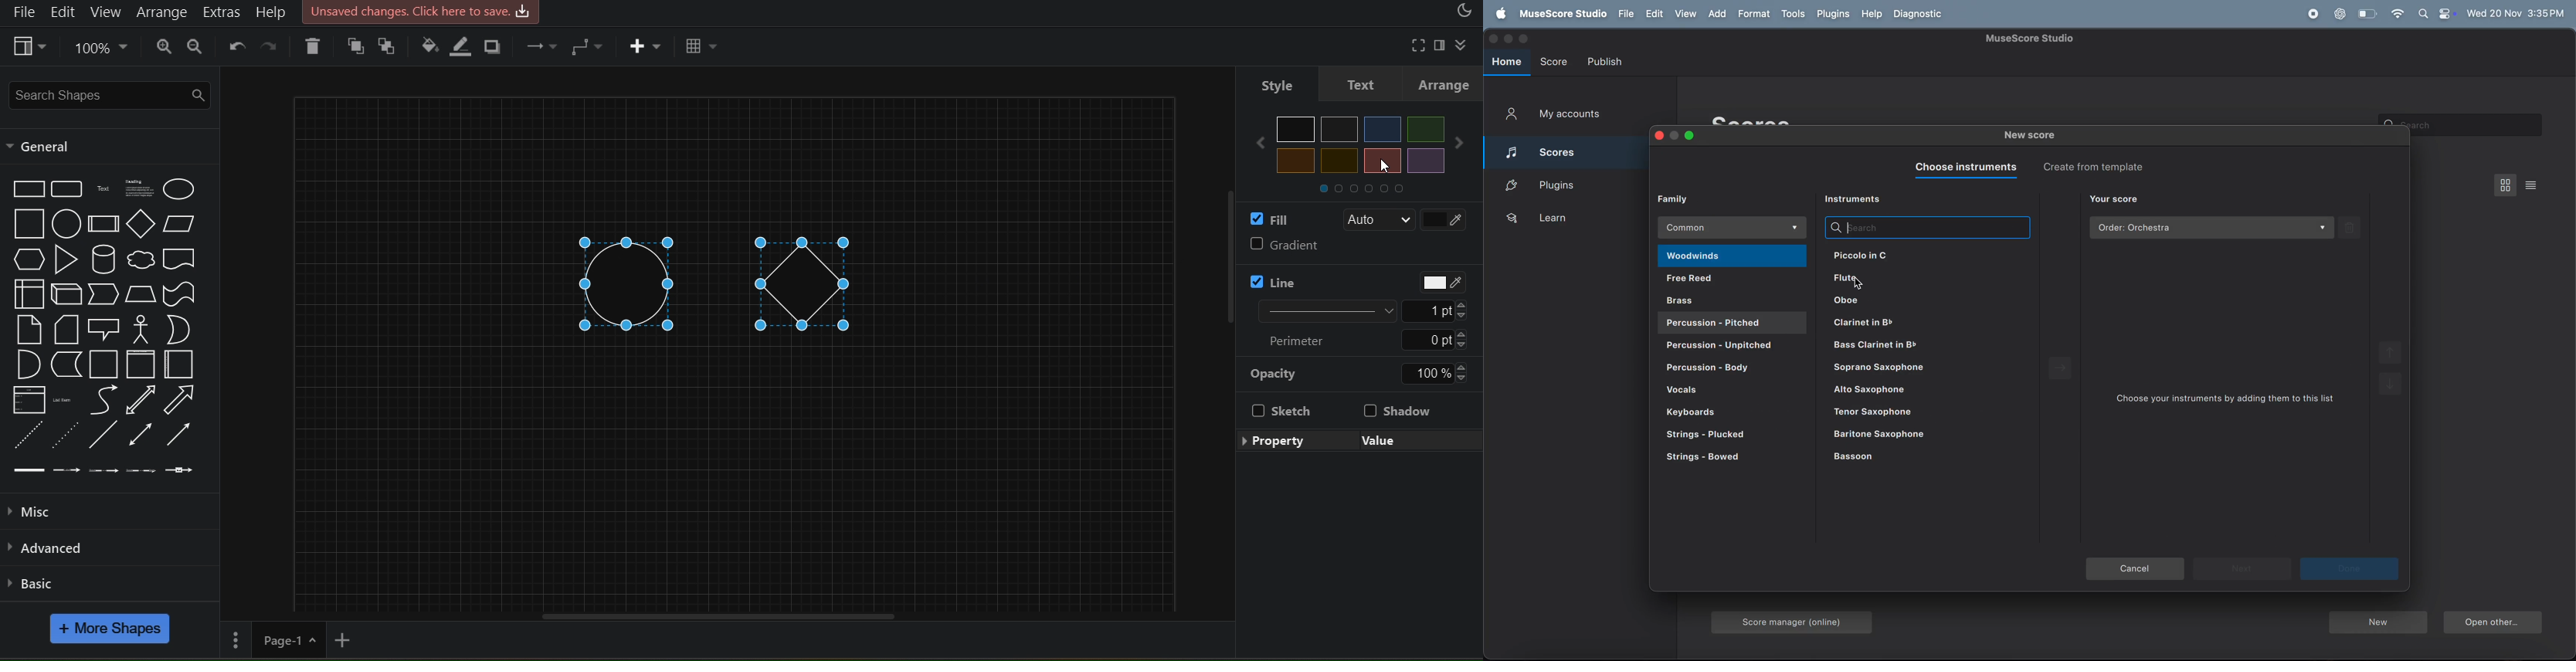  I want to click on saprno saxophone, so click(1918, 370).